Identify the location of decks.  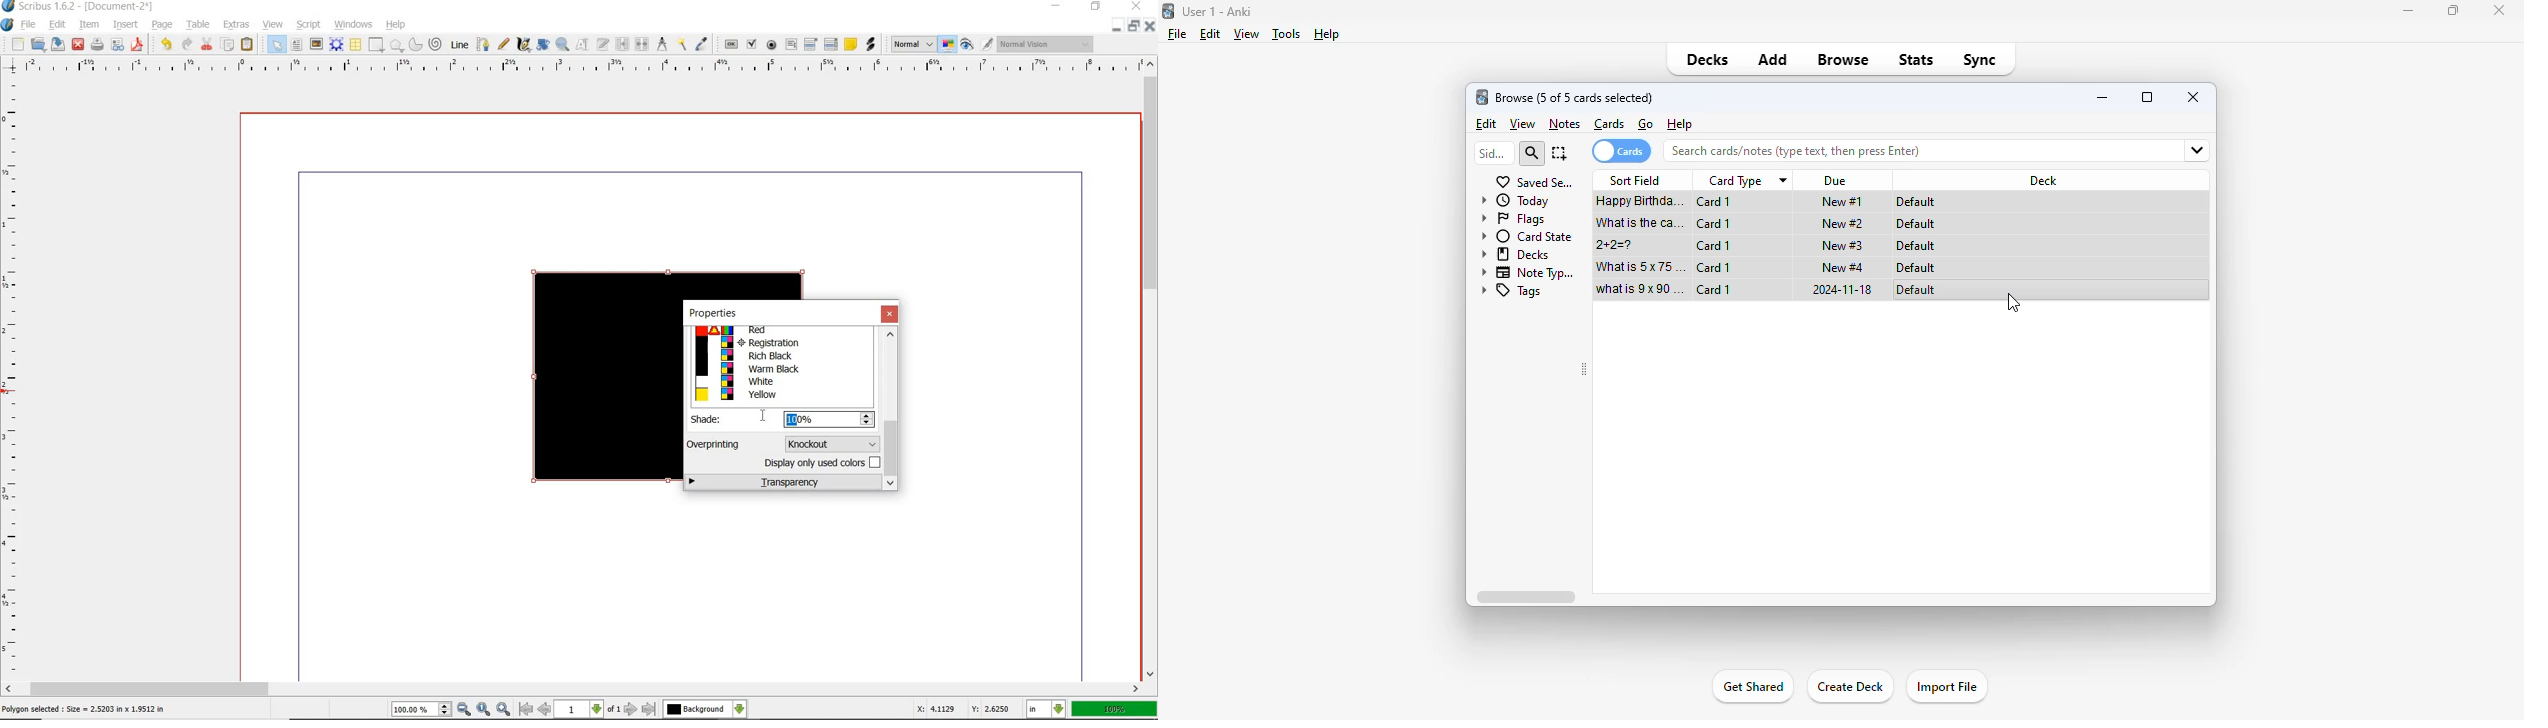
(1707, 59).